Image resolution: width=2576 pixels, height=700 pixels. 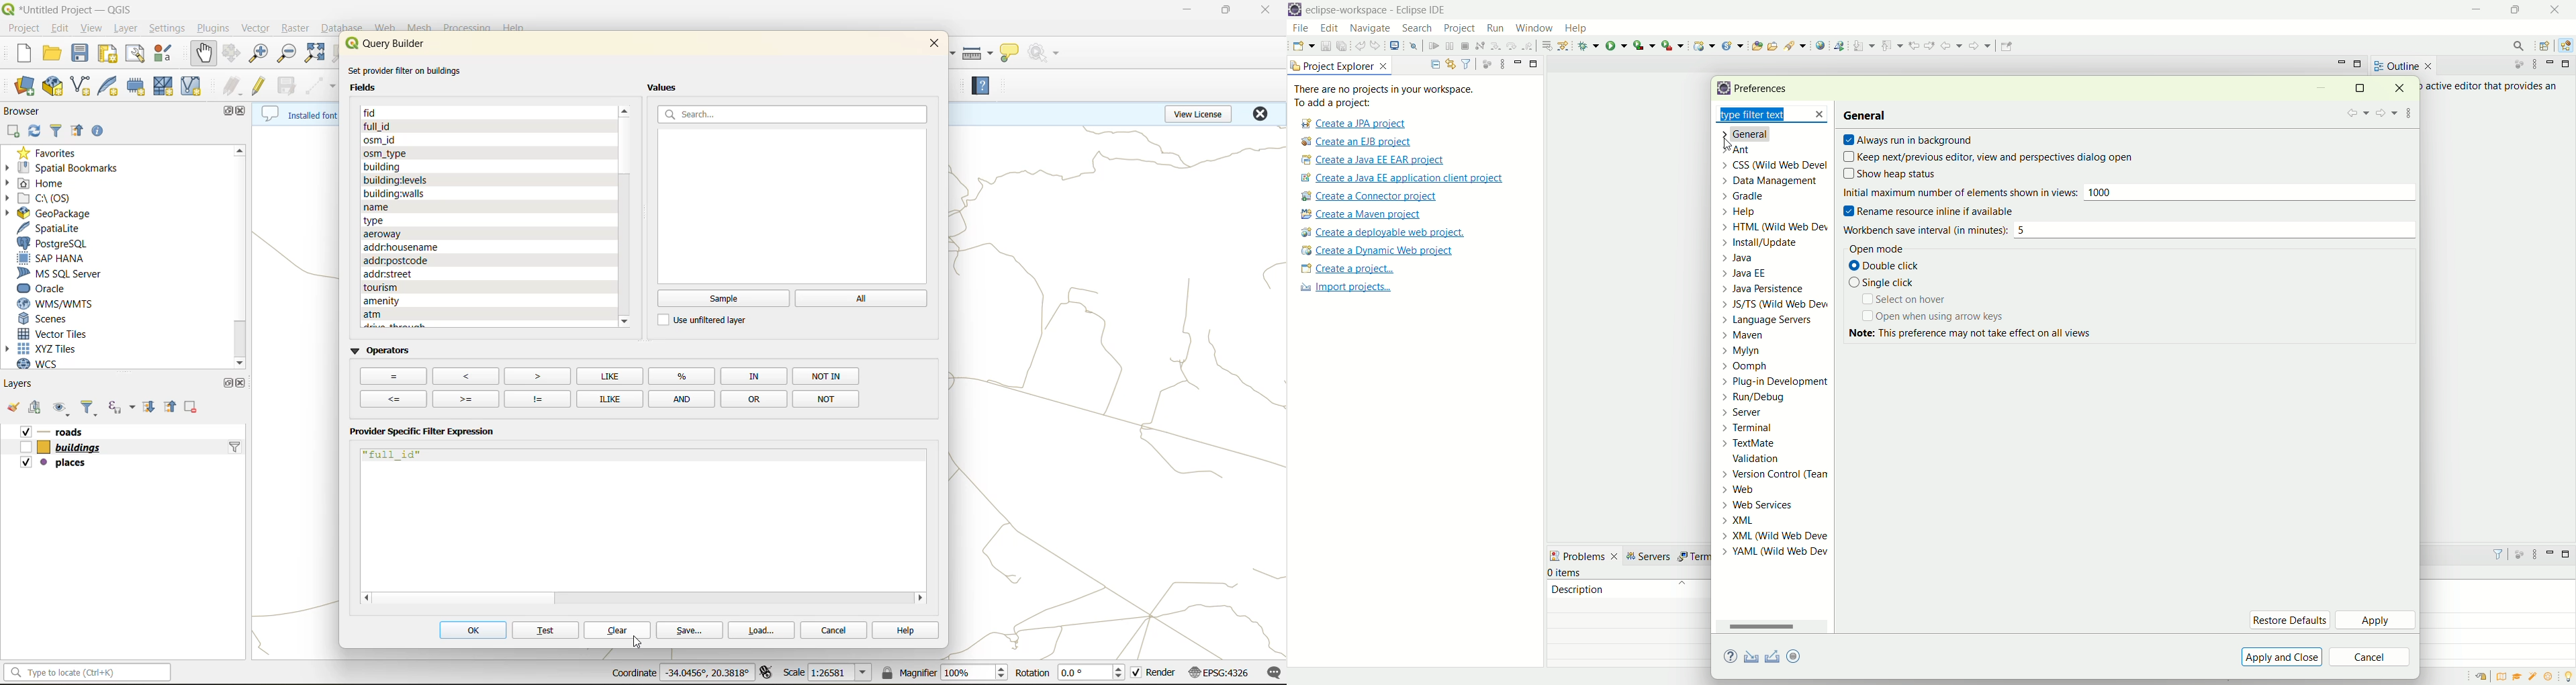 What do you see at coordinates (243, 383) in the screenshot?
I see `close` at bounding box center [243, 383].